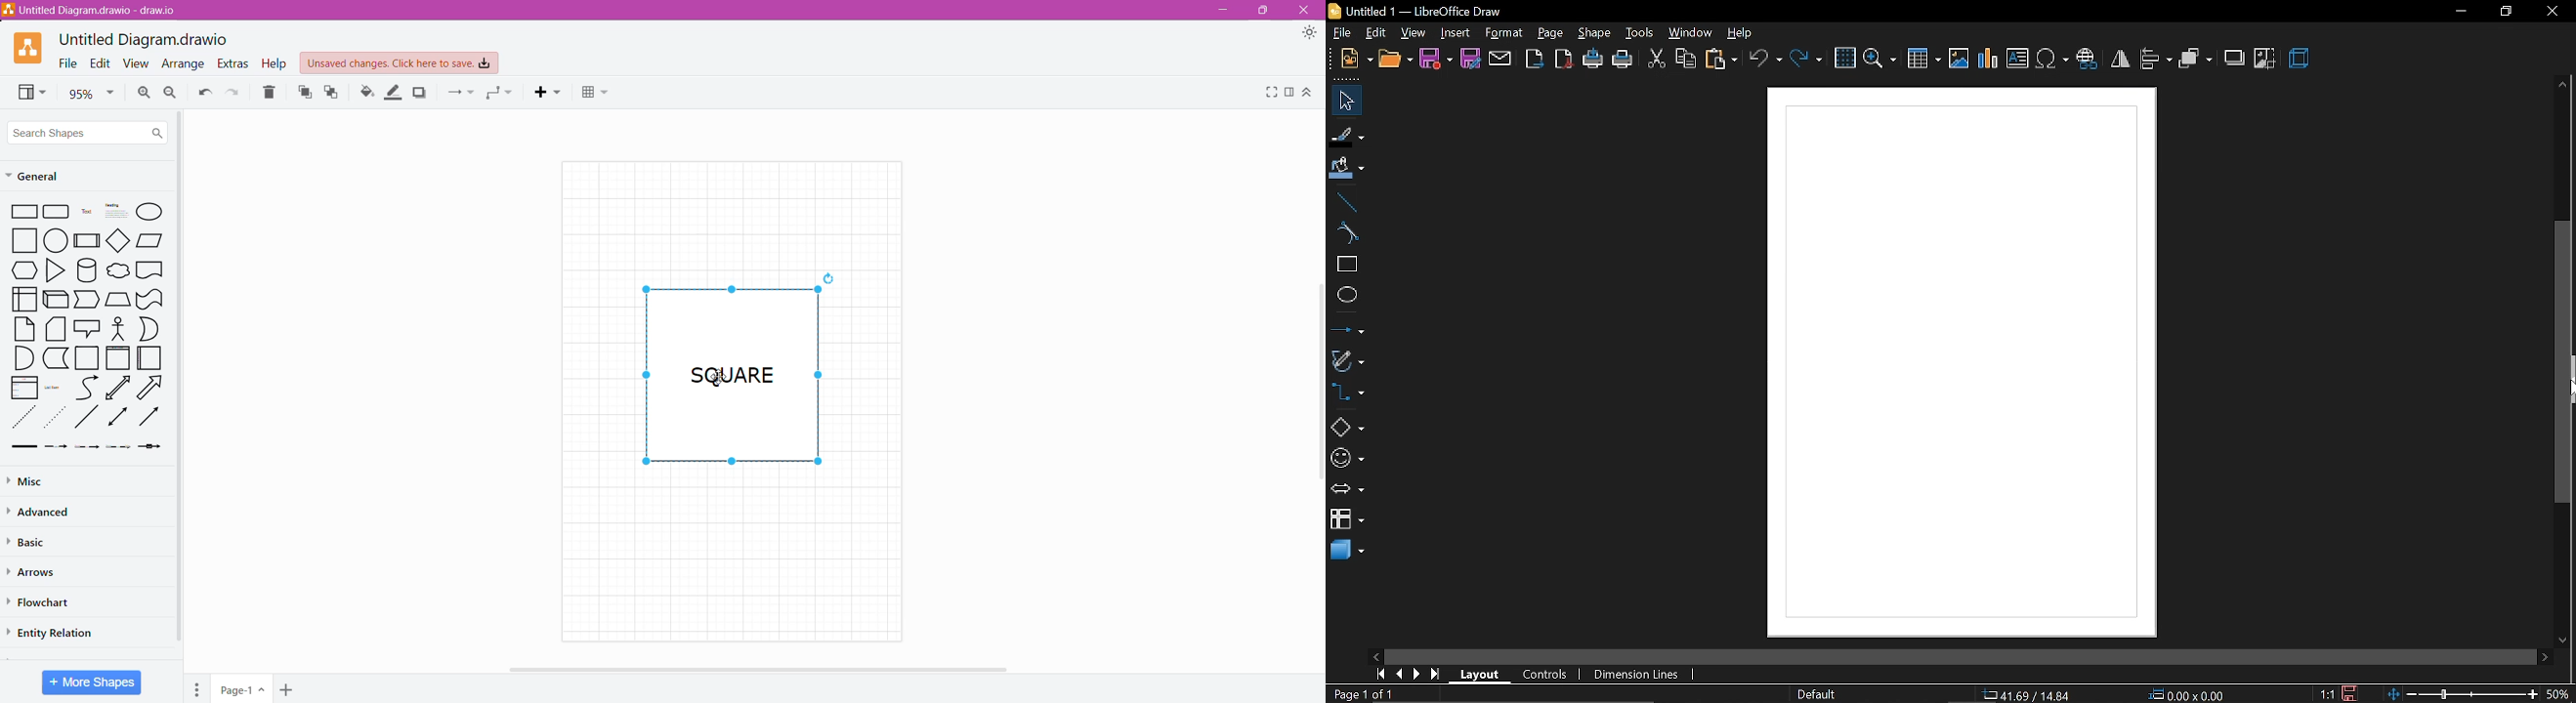 This screenshot has width=2576, height=728. I want to click on Unsaved Changes. Click here to save, so click(400, 64).